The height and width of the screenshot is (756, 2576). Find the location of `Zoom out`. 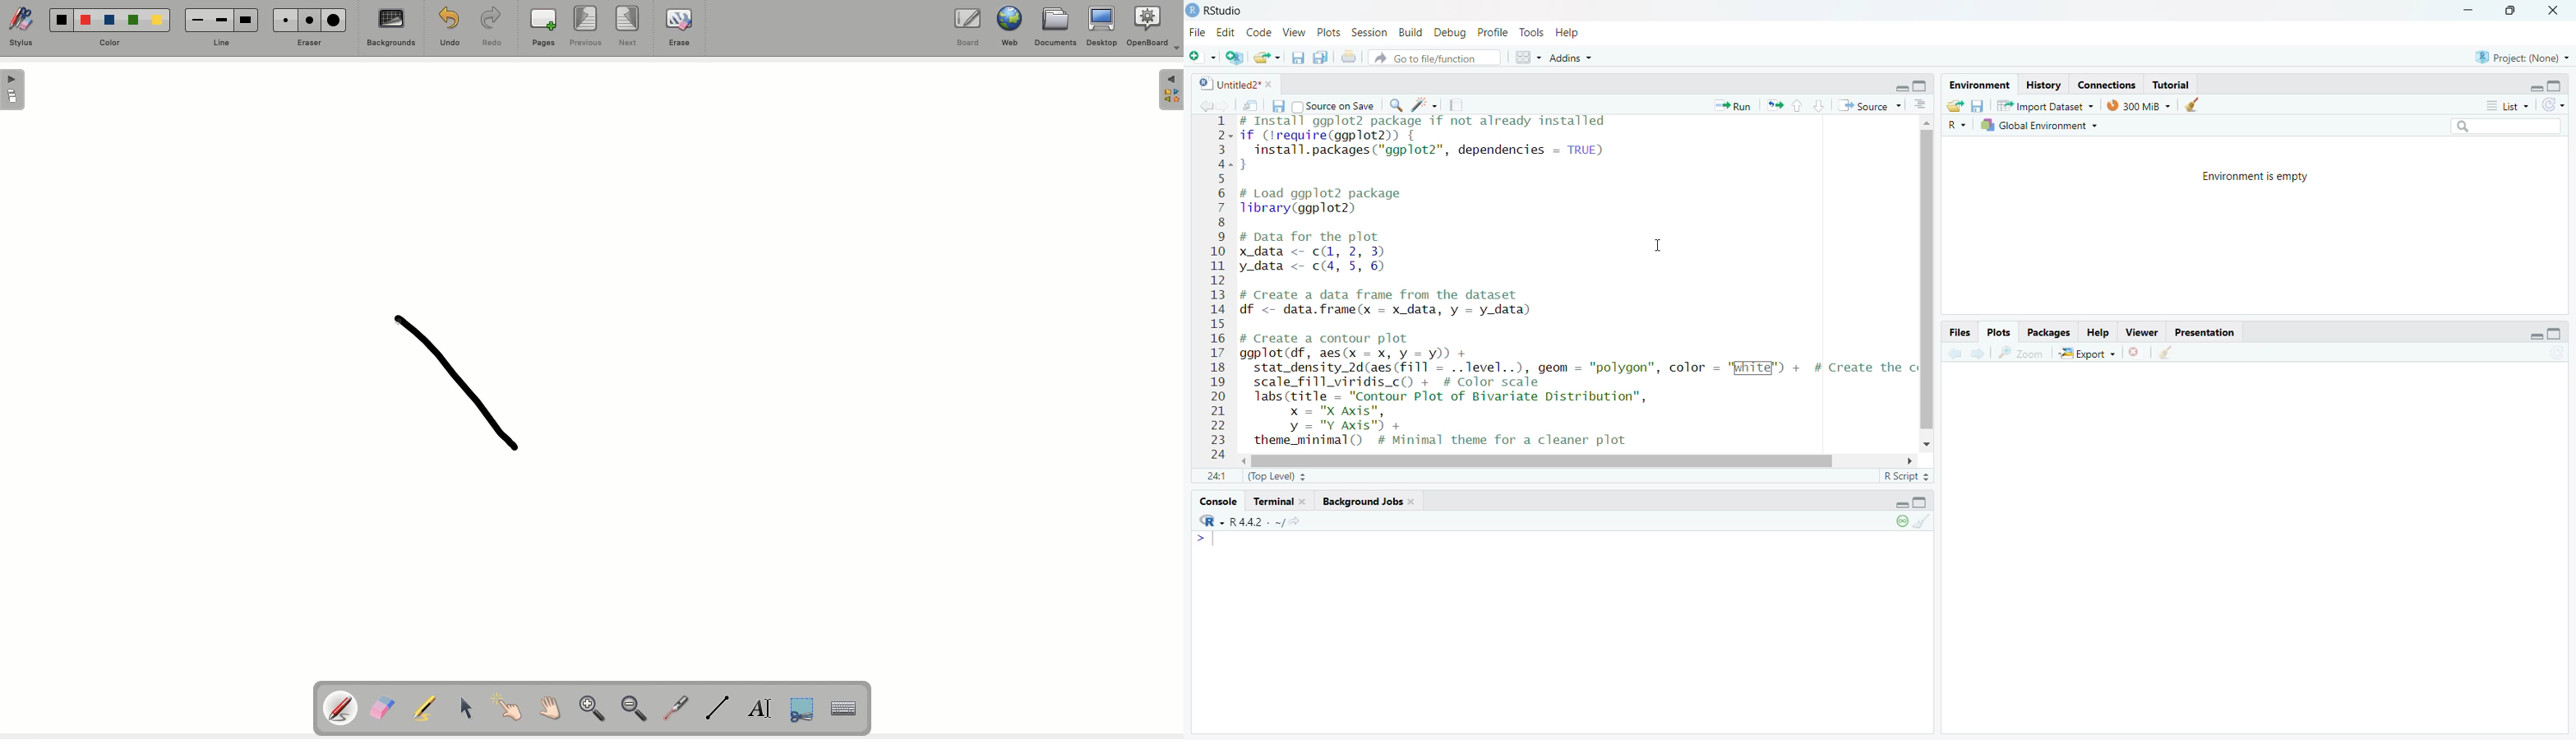

Zoom out is located at coordinates (639, 710).